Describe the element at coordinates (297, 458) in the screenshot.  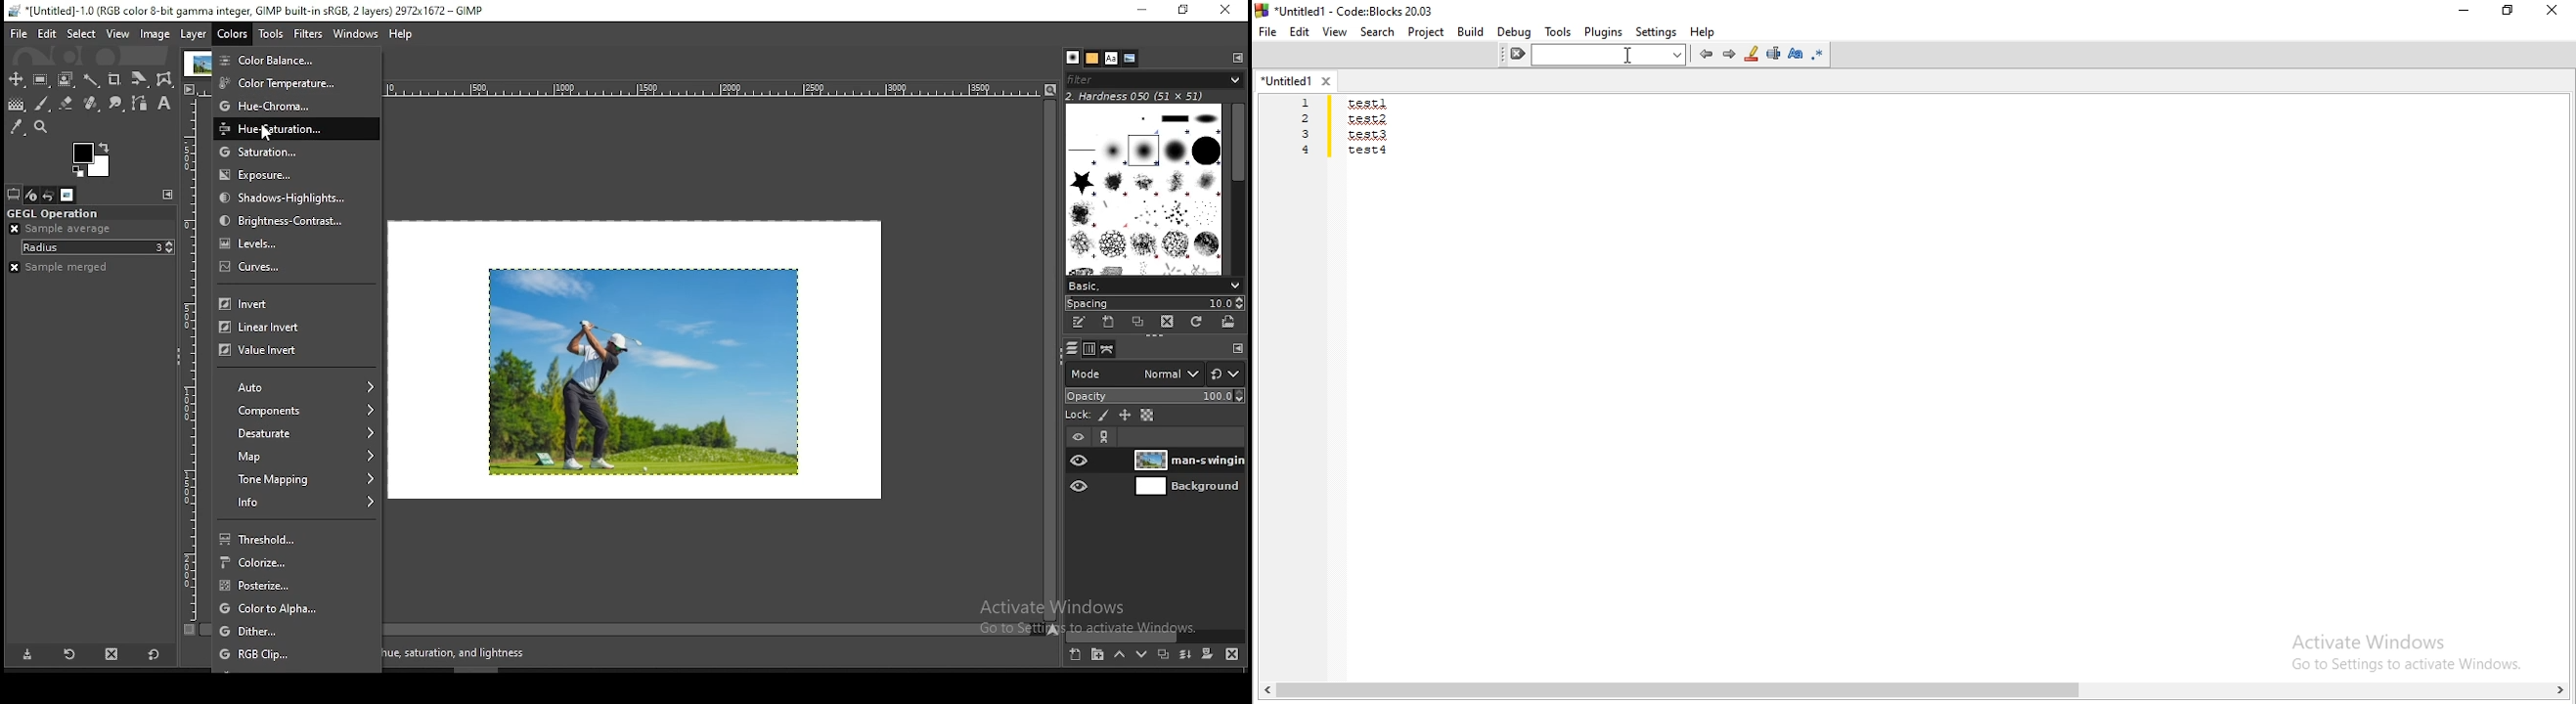
I see `map` at that location.